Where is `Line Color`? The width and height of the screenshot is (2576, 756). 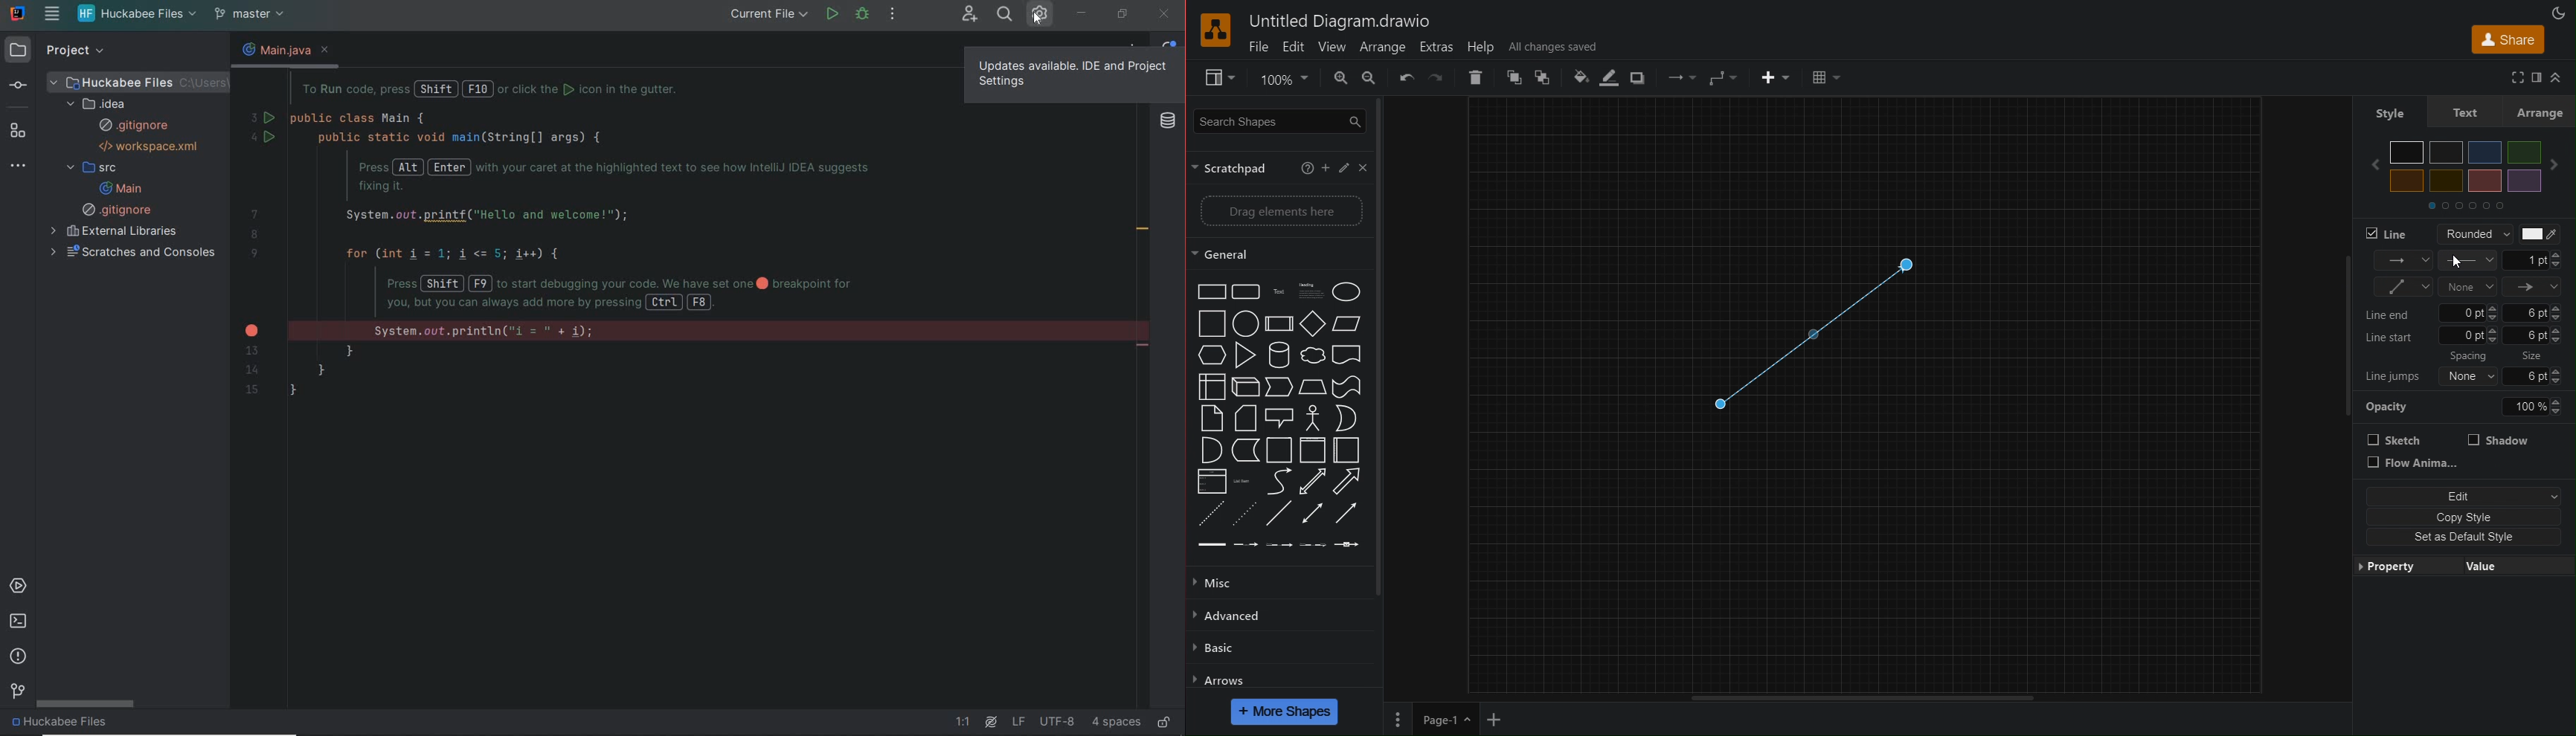 Line Color is located at coordinates (2538, 234).